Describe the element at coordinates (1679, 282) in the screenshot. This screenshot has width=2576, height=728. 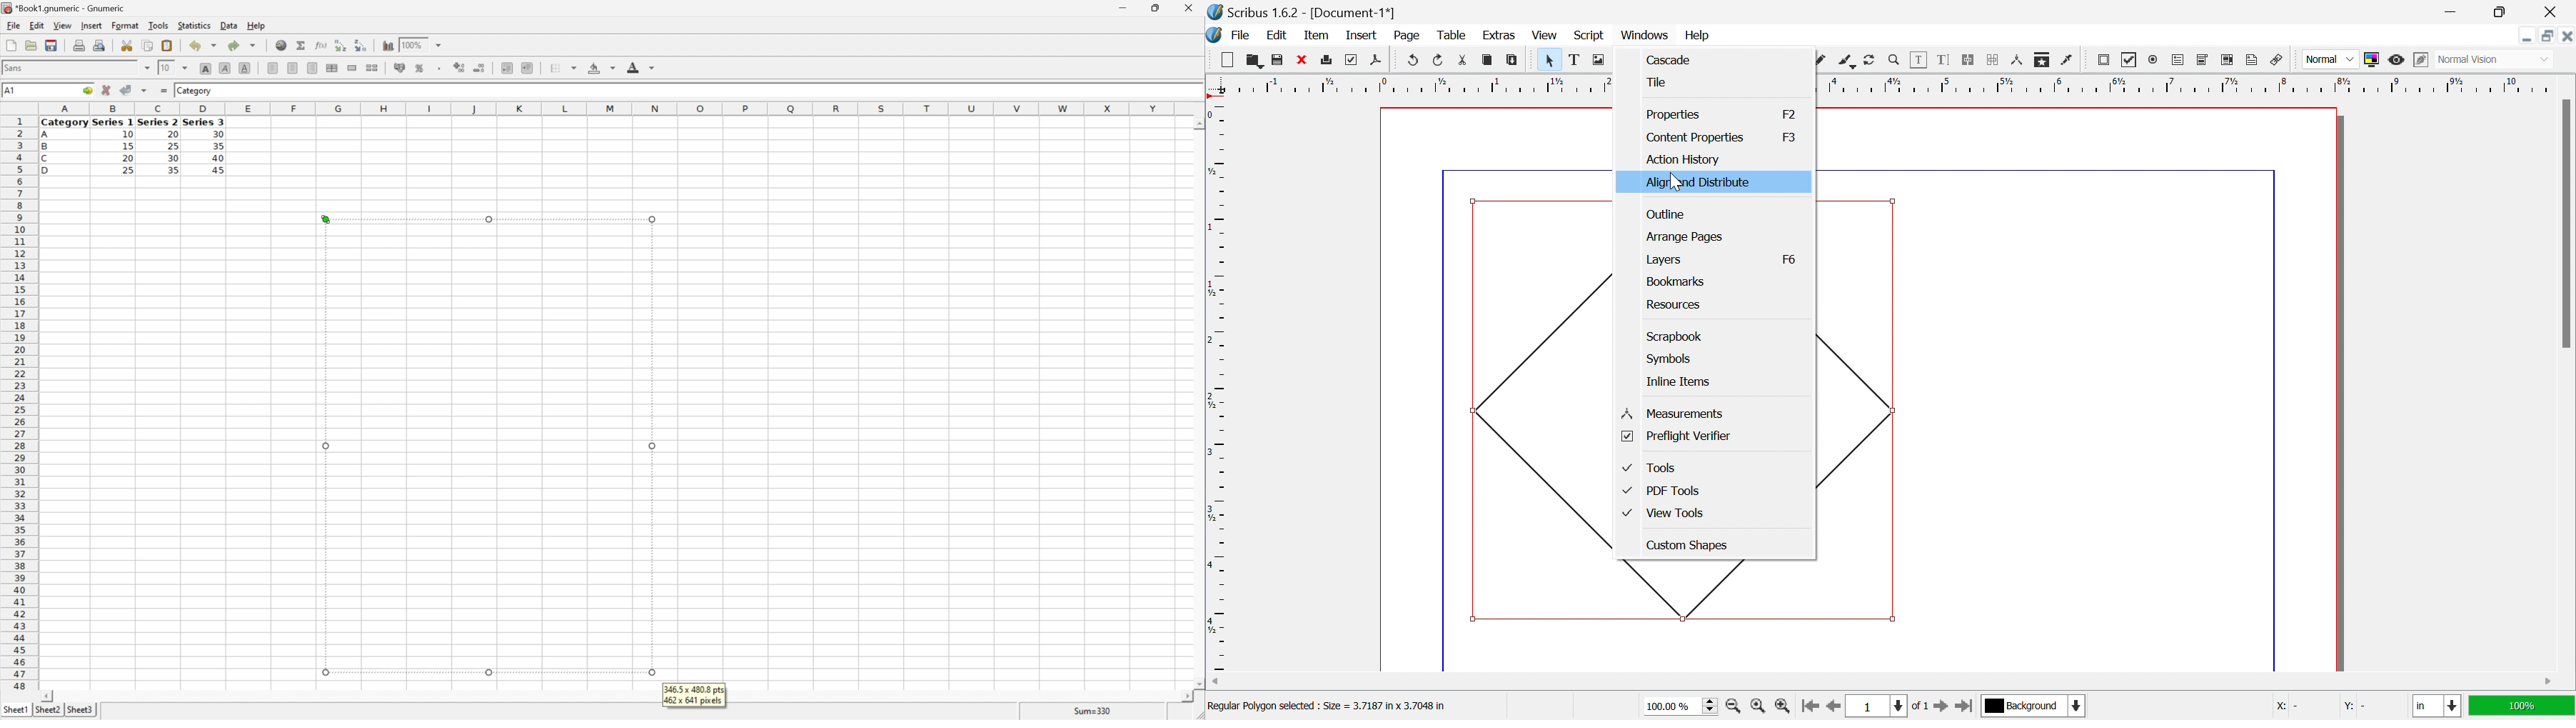
I see `Bookmarks` at that location.